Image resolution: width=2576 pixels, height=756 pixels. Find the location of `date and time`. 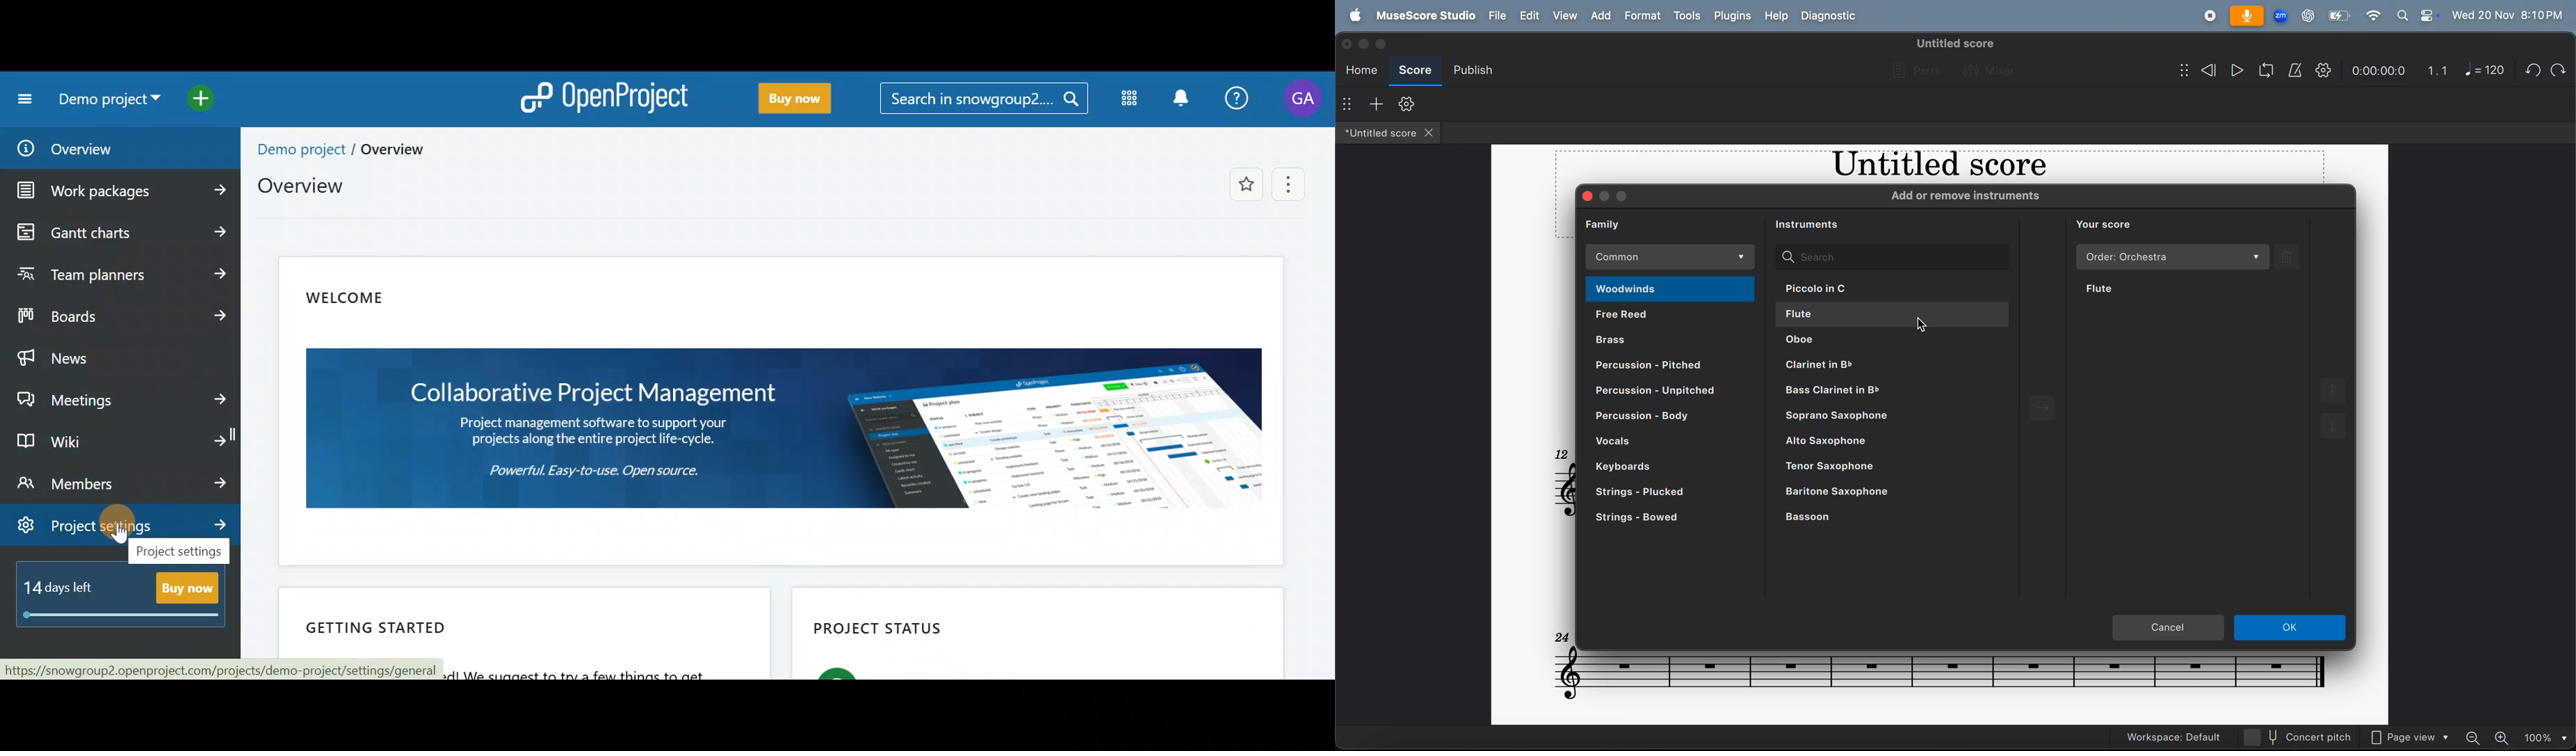

date and time is located at coordinates (2509, 16).